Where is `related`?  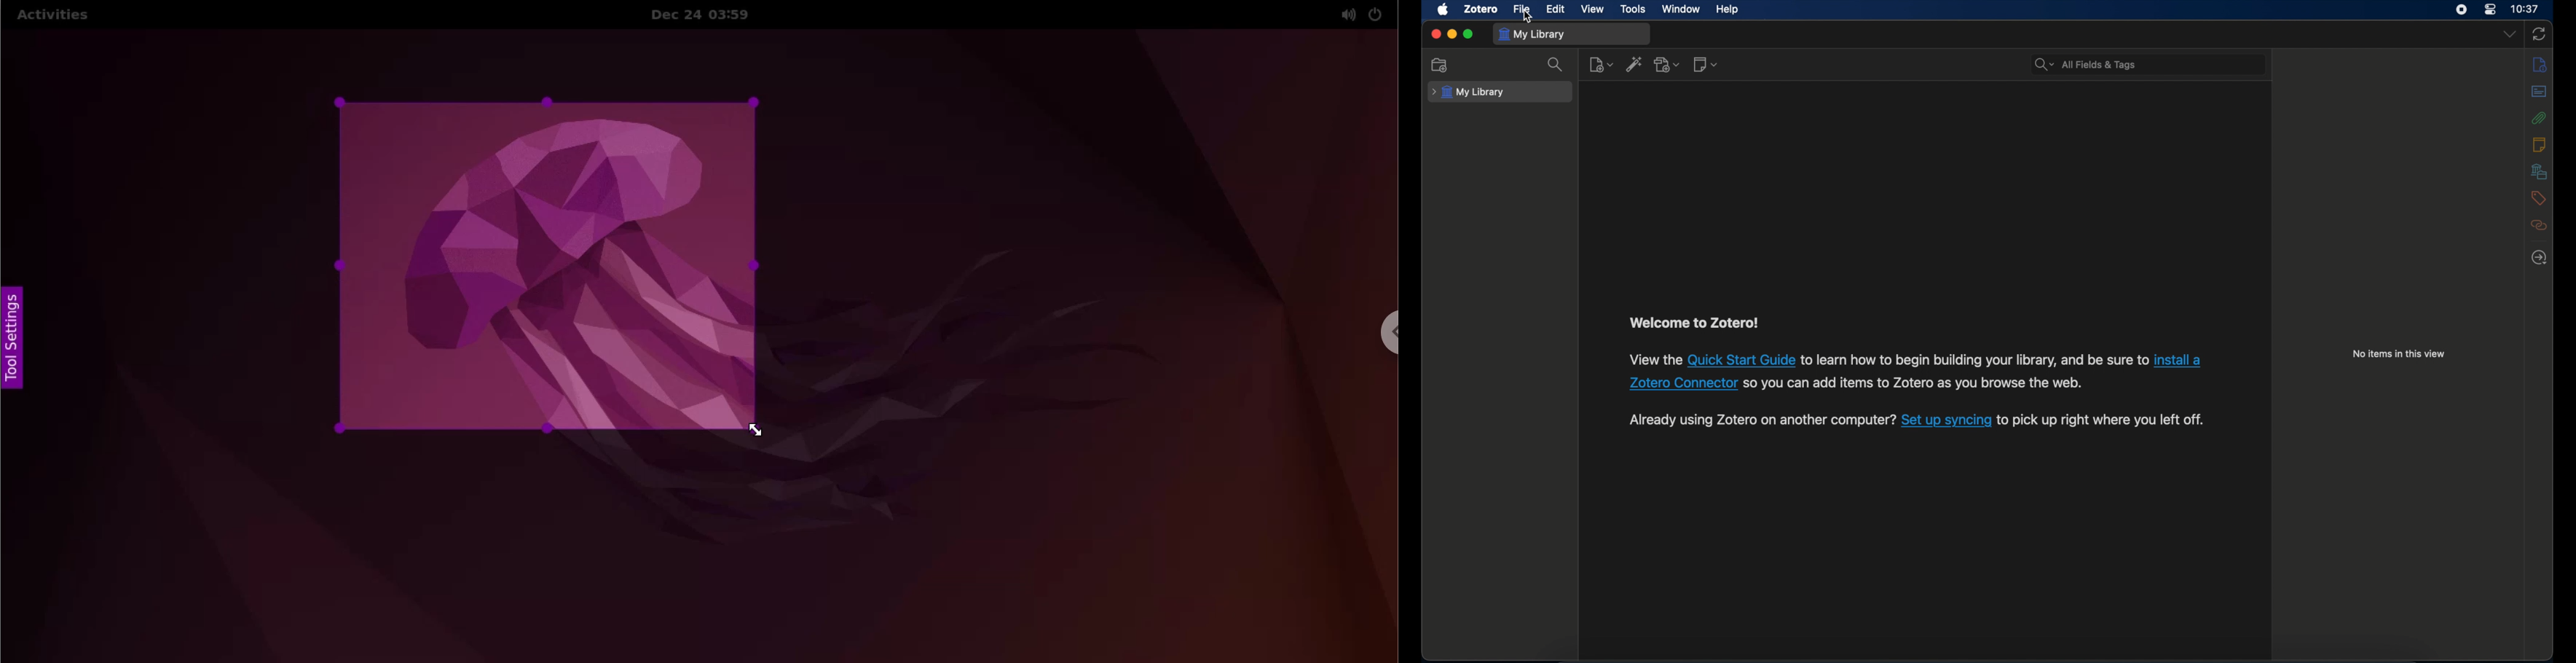
related is located at coordinates (2539, 225).